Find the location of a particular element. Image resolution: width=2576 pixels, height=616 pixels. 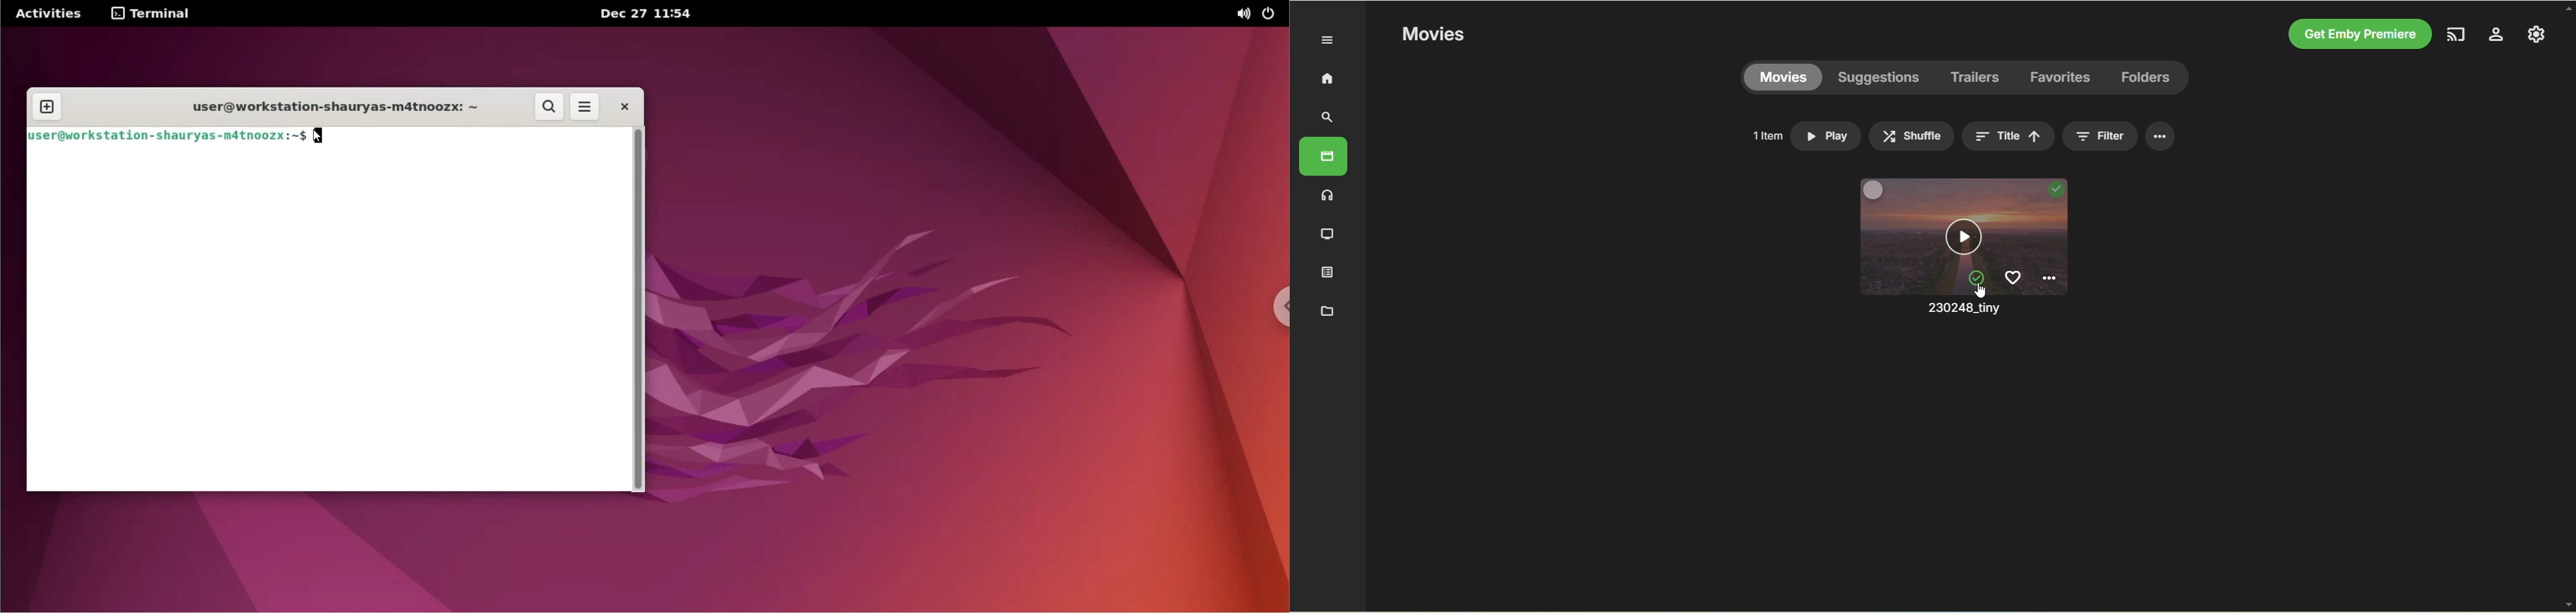

filter is located at coordinates (2104, 136).